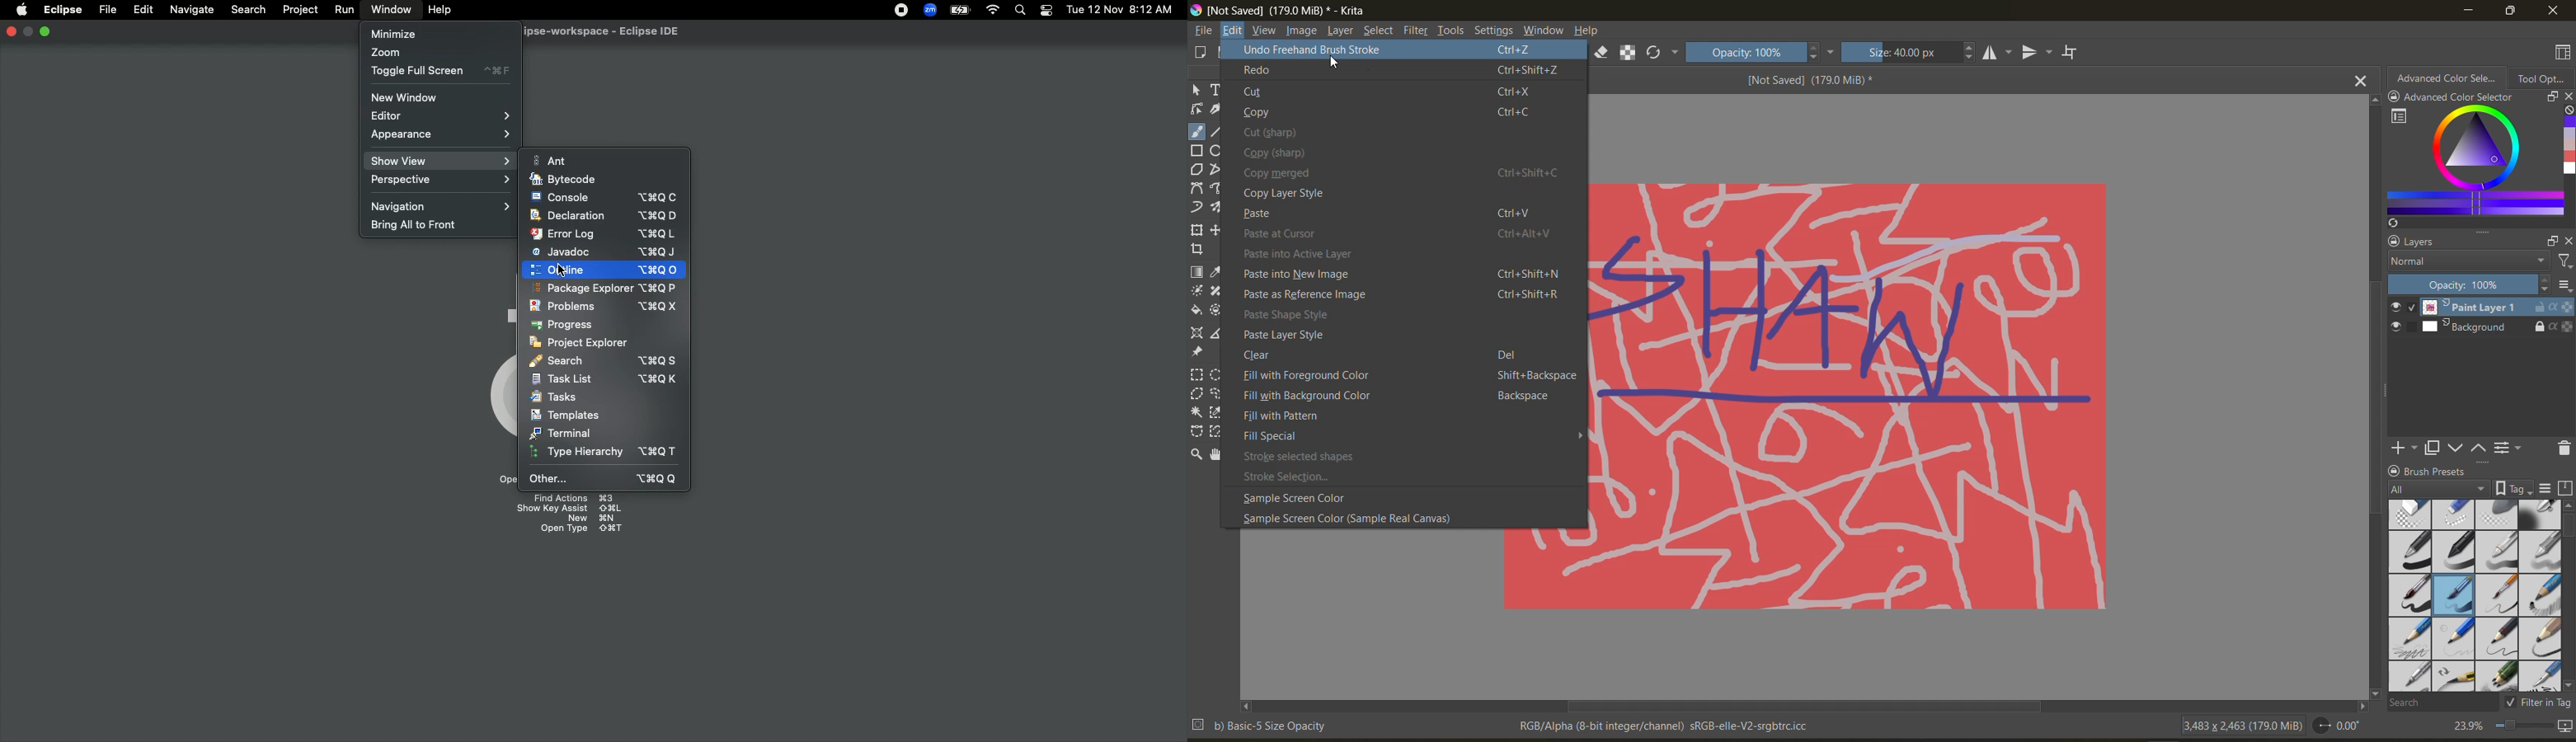  What do you see at coordinates (1220, 272) in the screenshot?
I see `Eyedropper color sample tool` at bounding box center [1220, 272].